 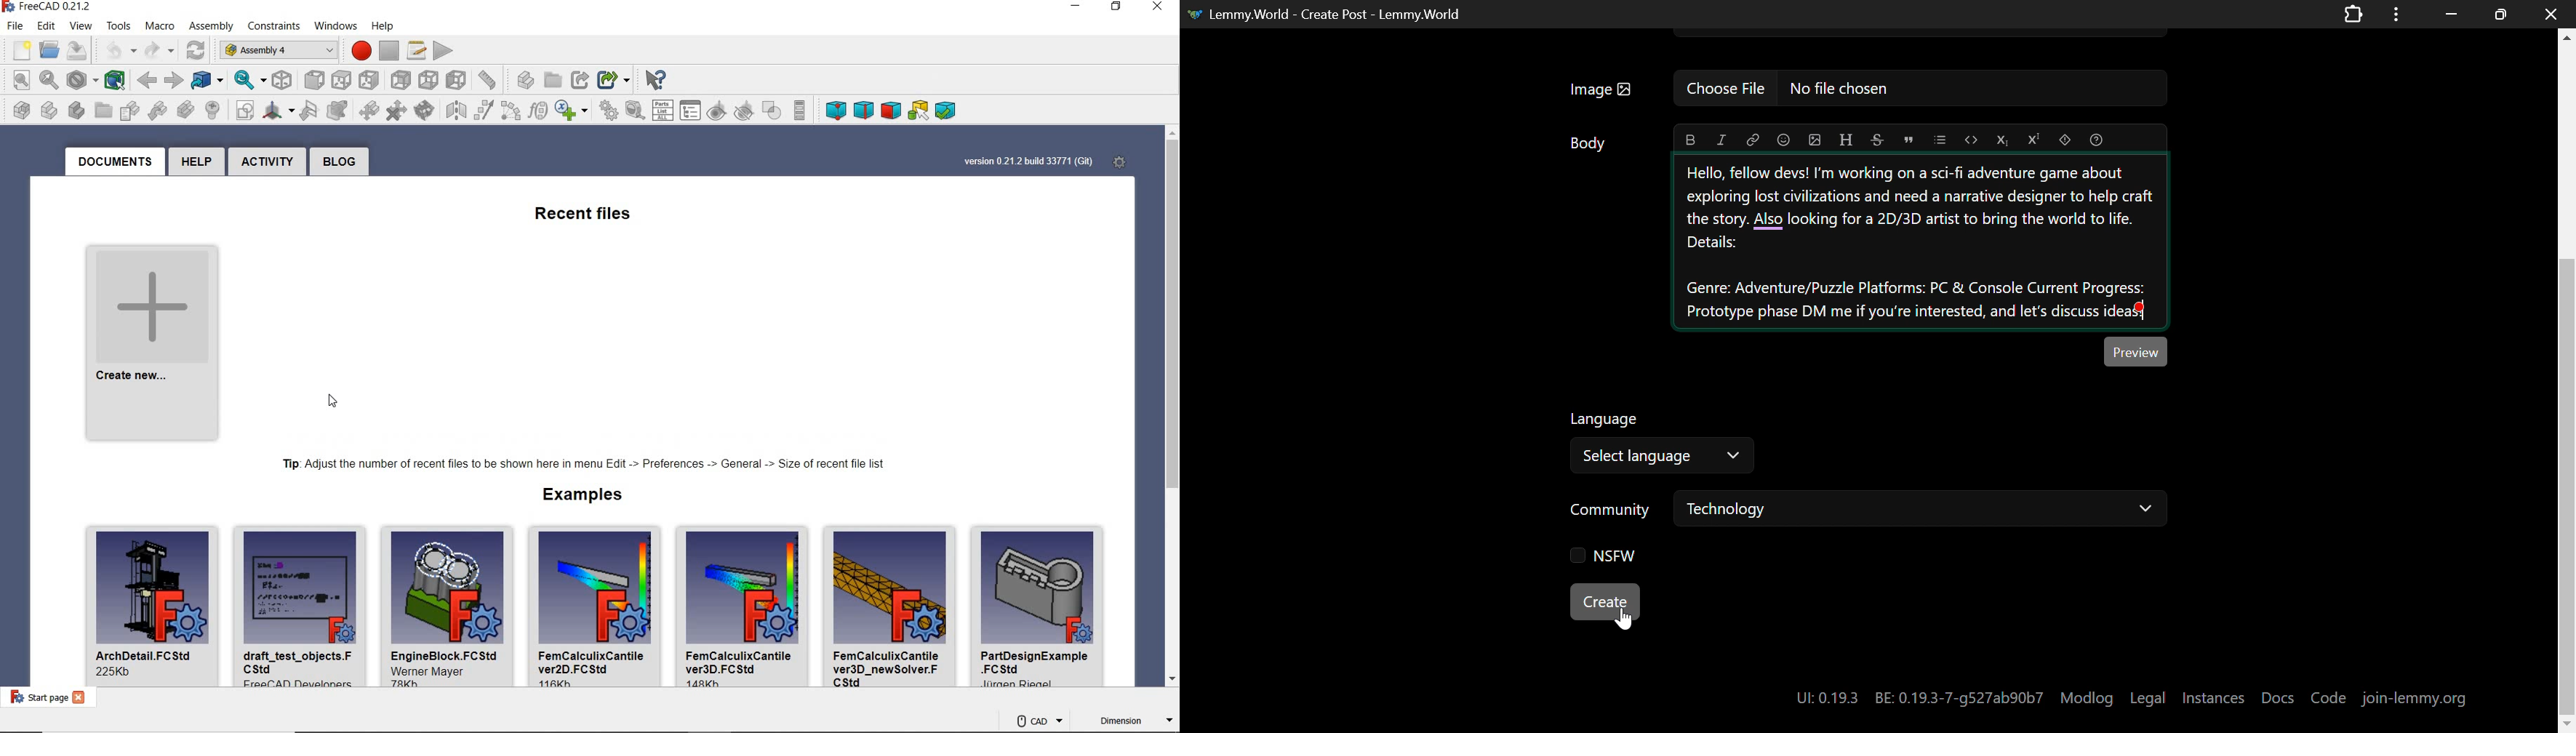 I want to click on Minimize Window, so click(x=2497, y=14).